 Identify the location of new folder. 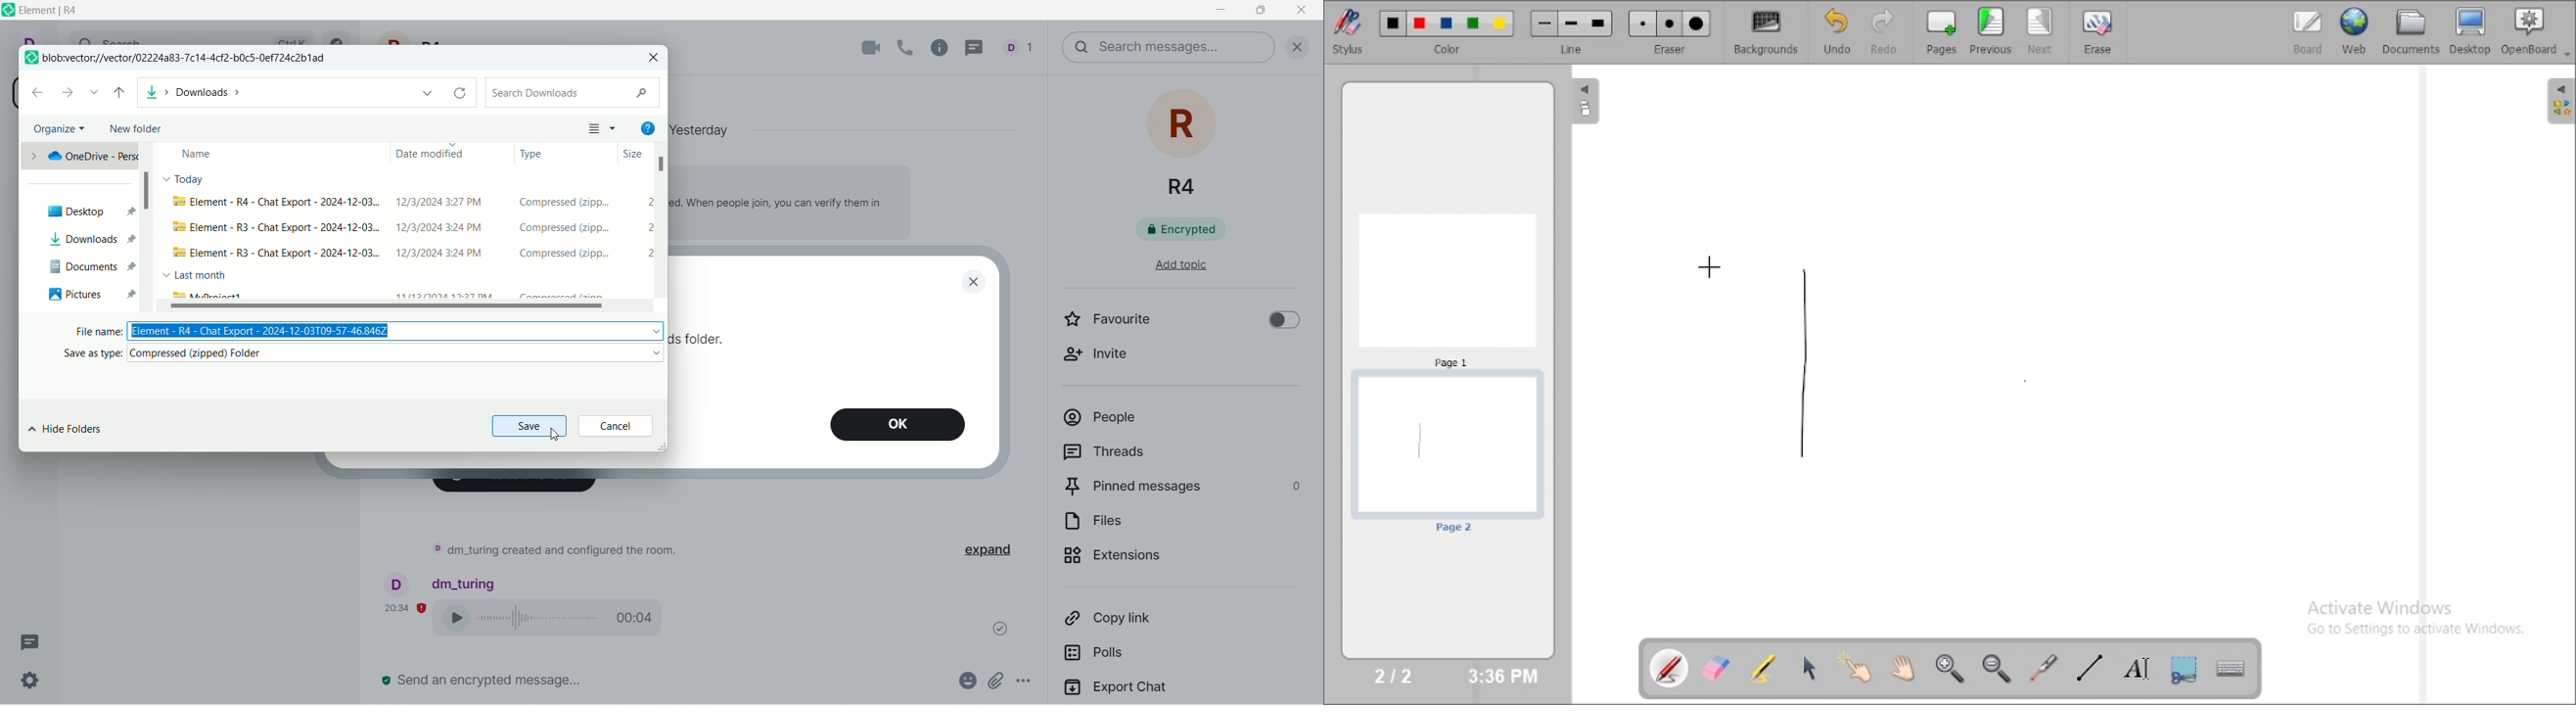
(137, 130).